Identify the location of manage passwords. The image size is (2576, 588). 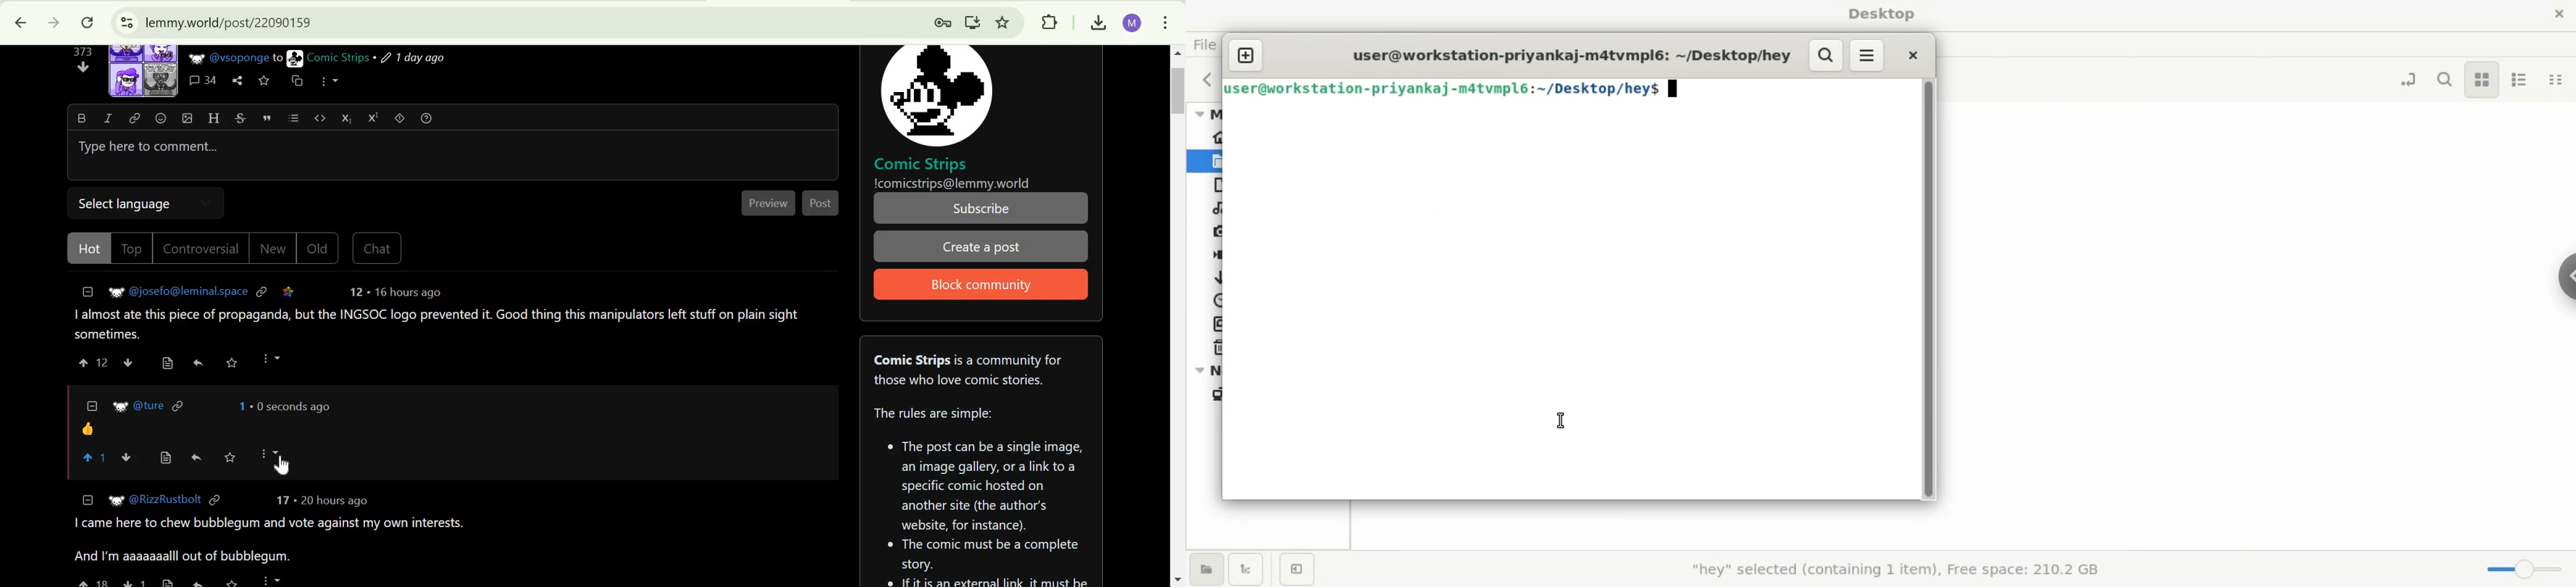
(938, 22).